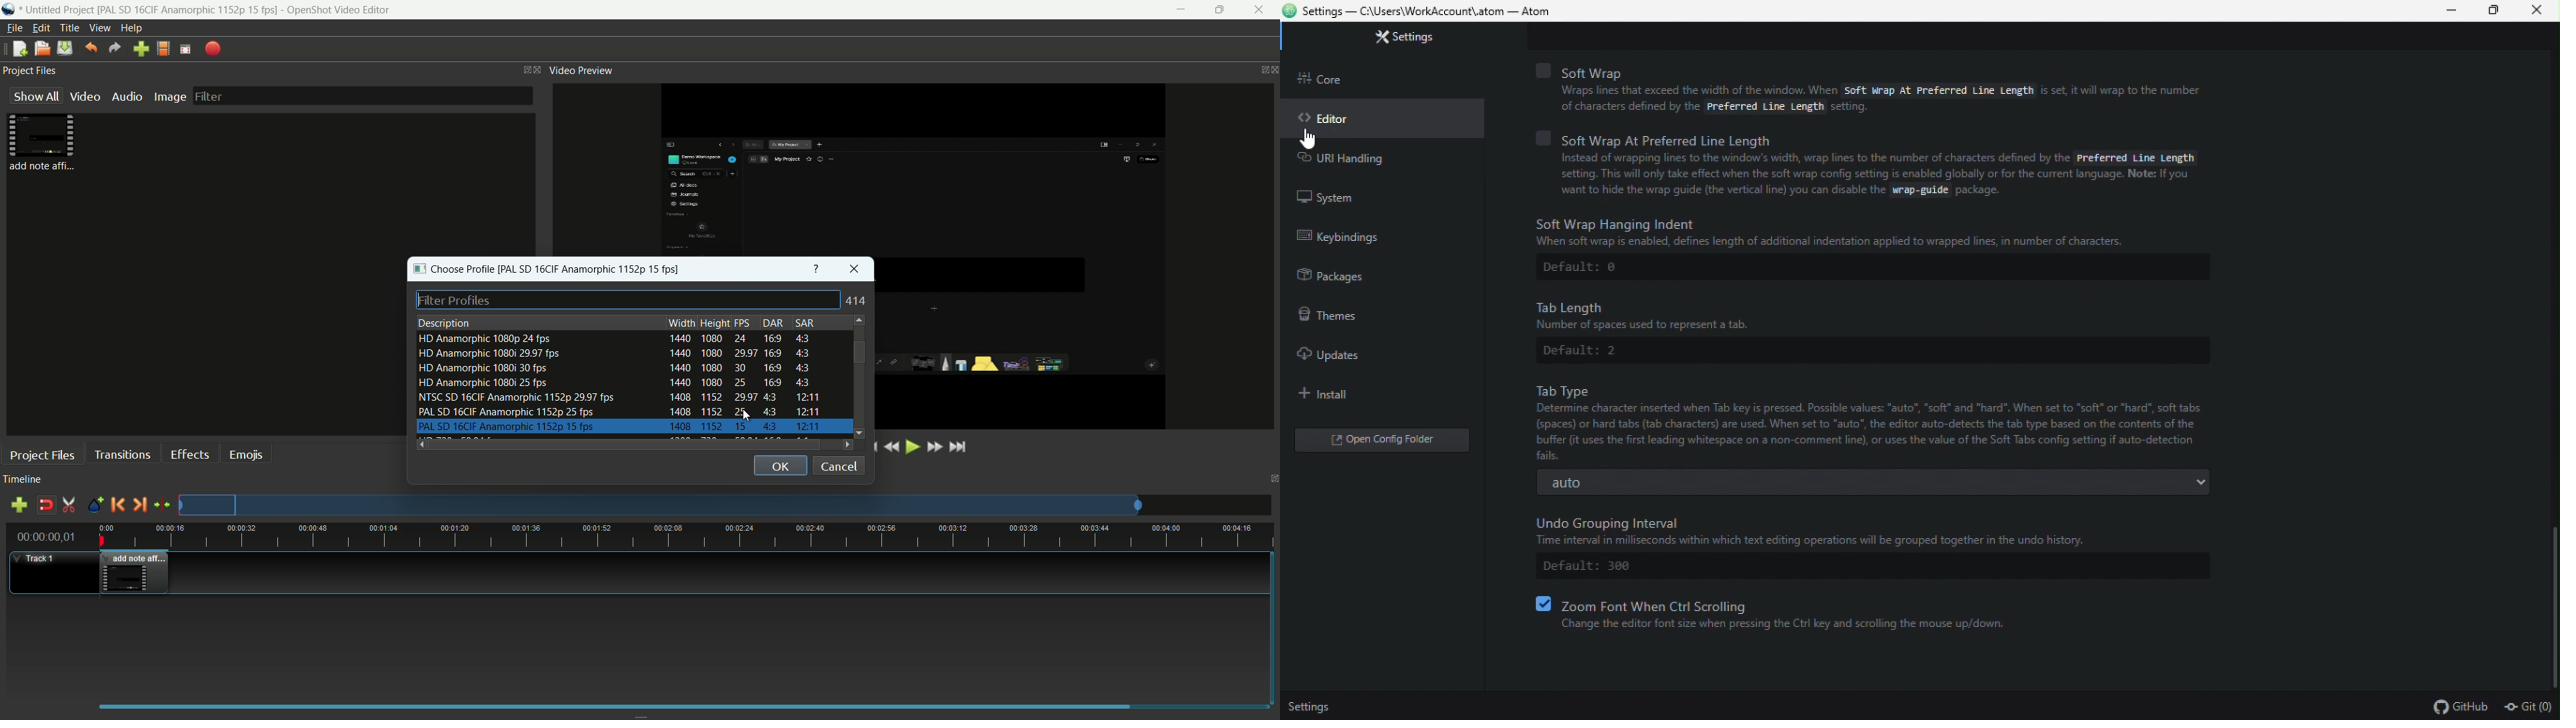  What do you see at coordinates (162, 505) in the screenshot?
I see `center the timeline on the playhead` at bounding box center [162, 505].